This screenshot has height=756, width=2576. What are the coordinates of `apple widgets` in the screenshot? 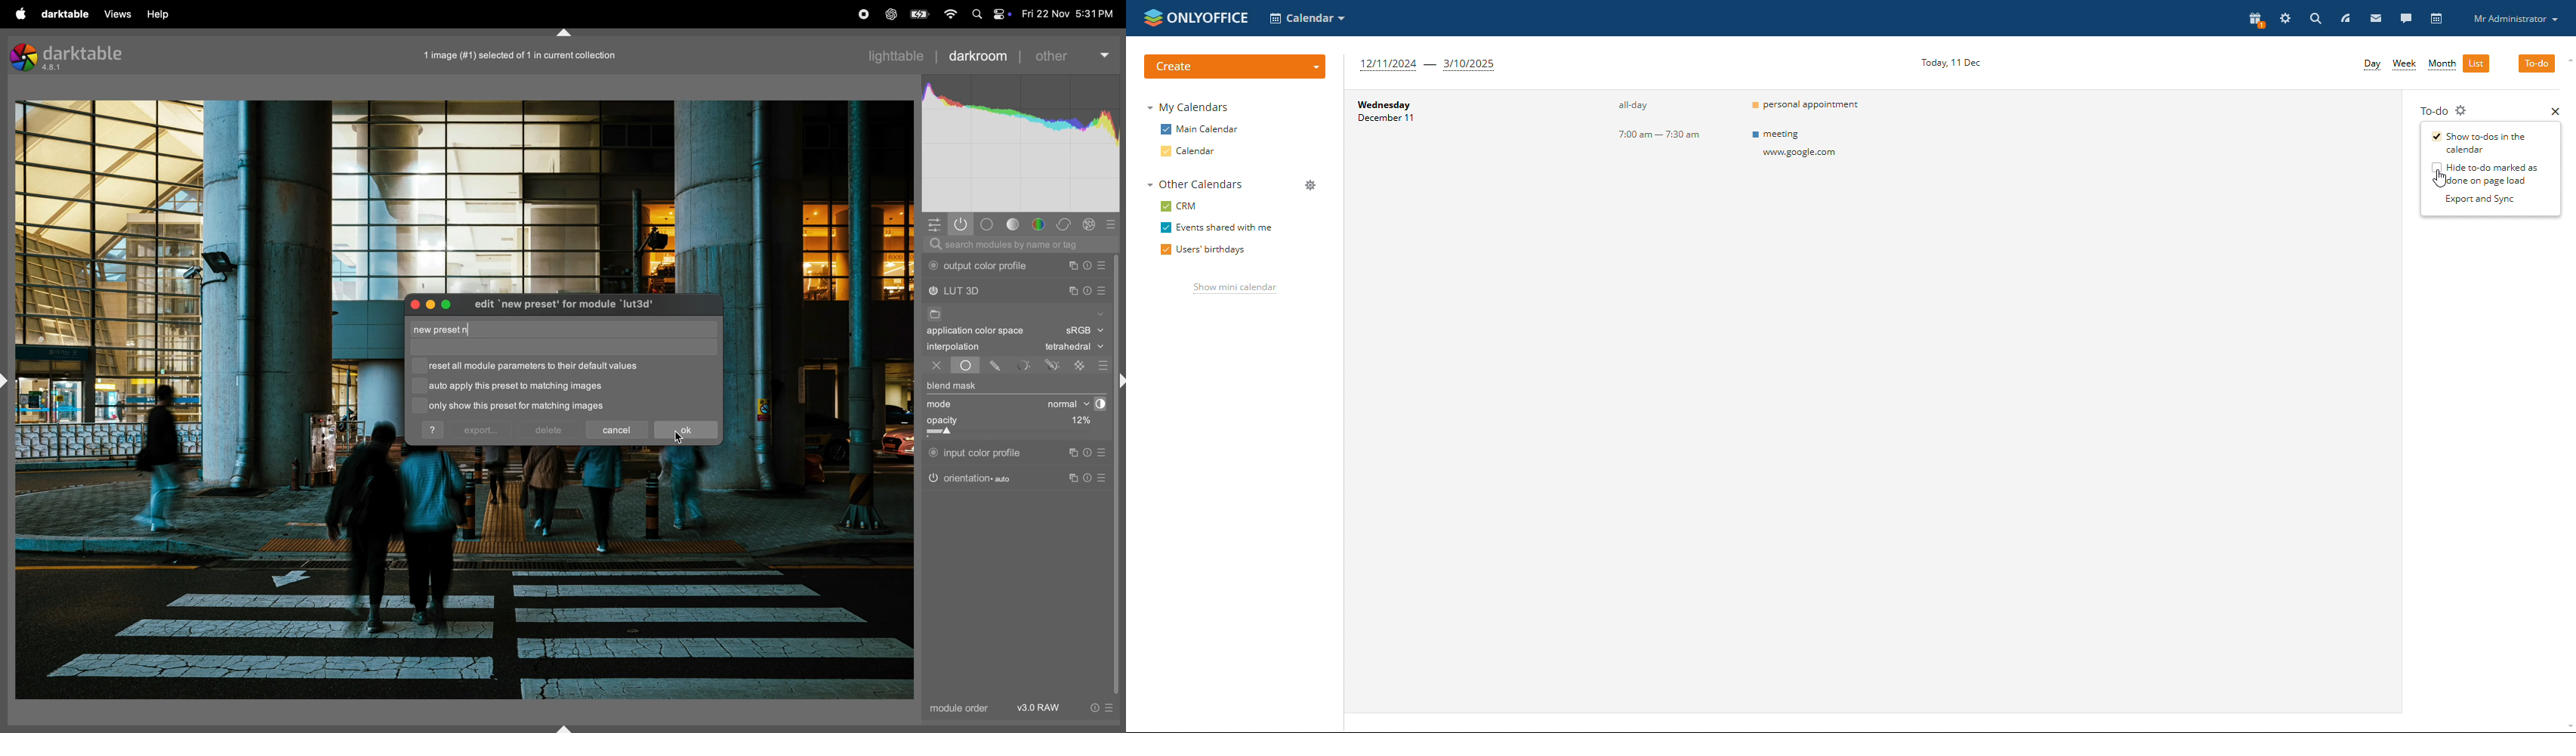 It's located at (1001, 14).